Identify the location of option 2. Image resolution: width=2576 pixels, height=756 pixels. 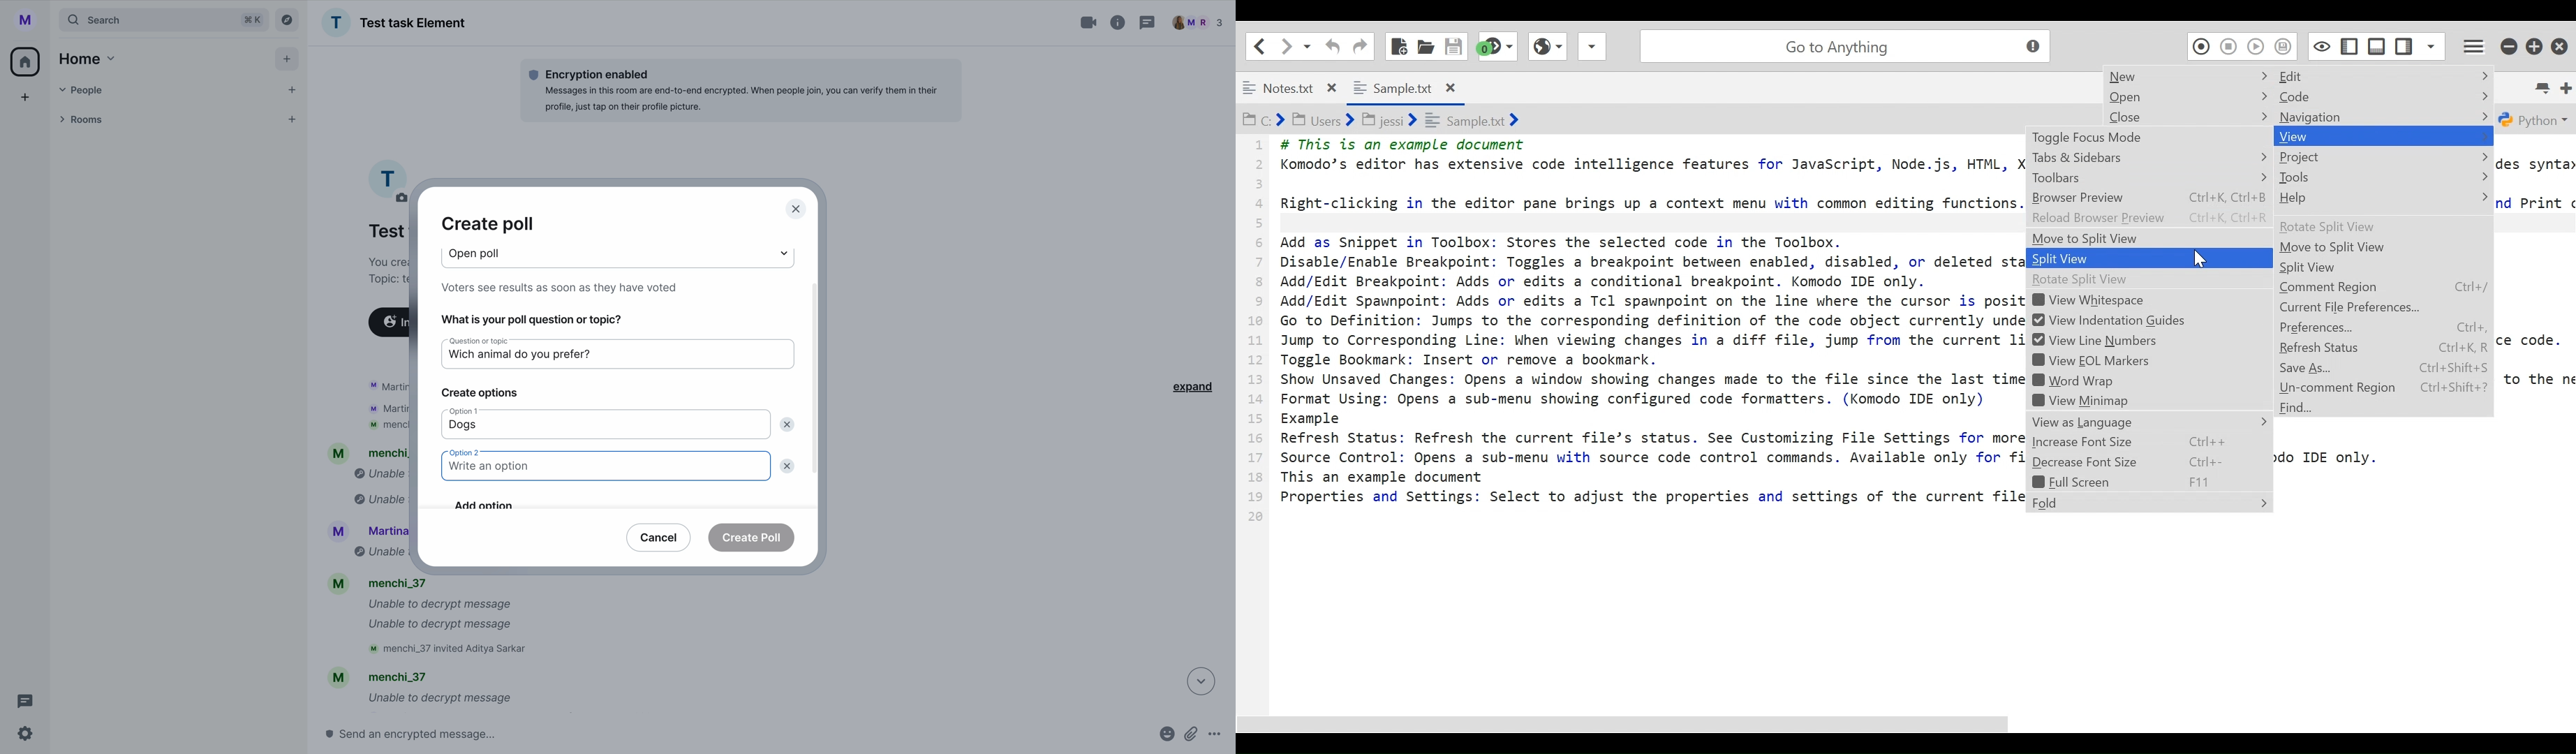
(466, 452).